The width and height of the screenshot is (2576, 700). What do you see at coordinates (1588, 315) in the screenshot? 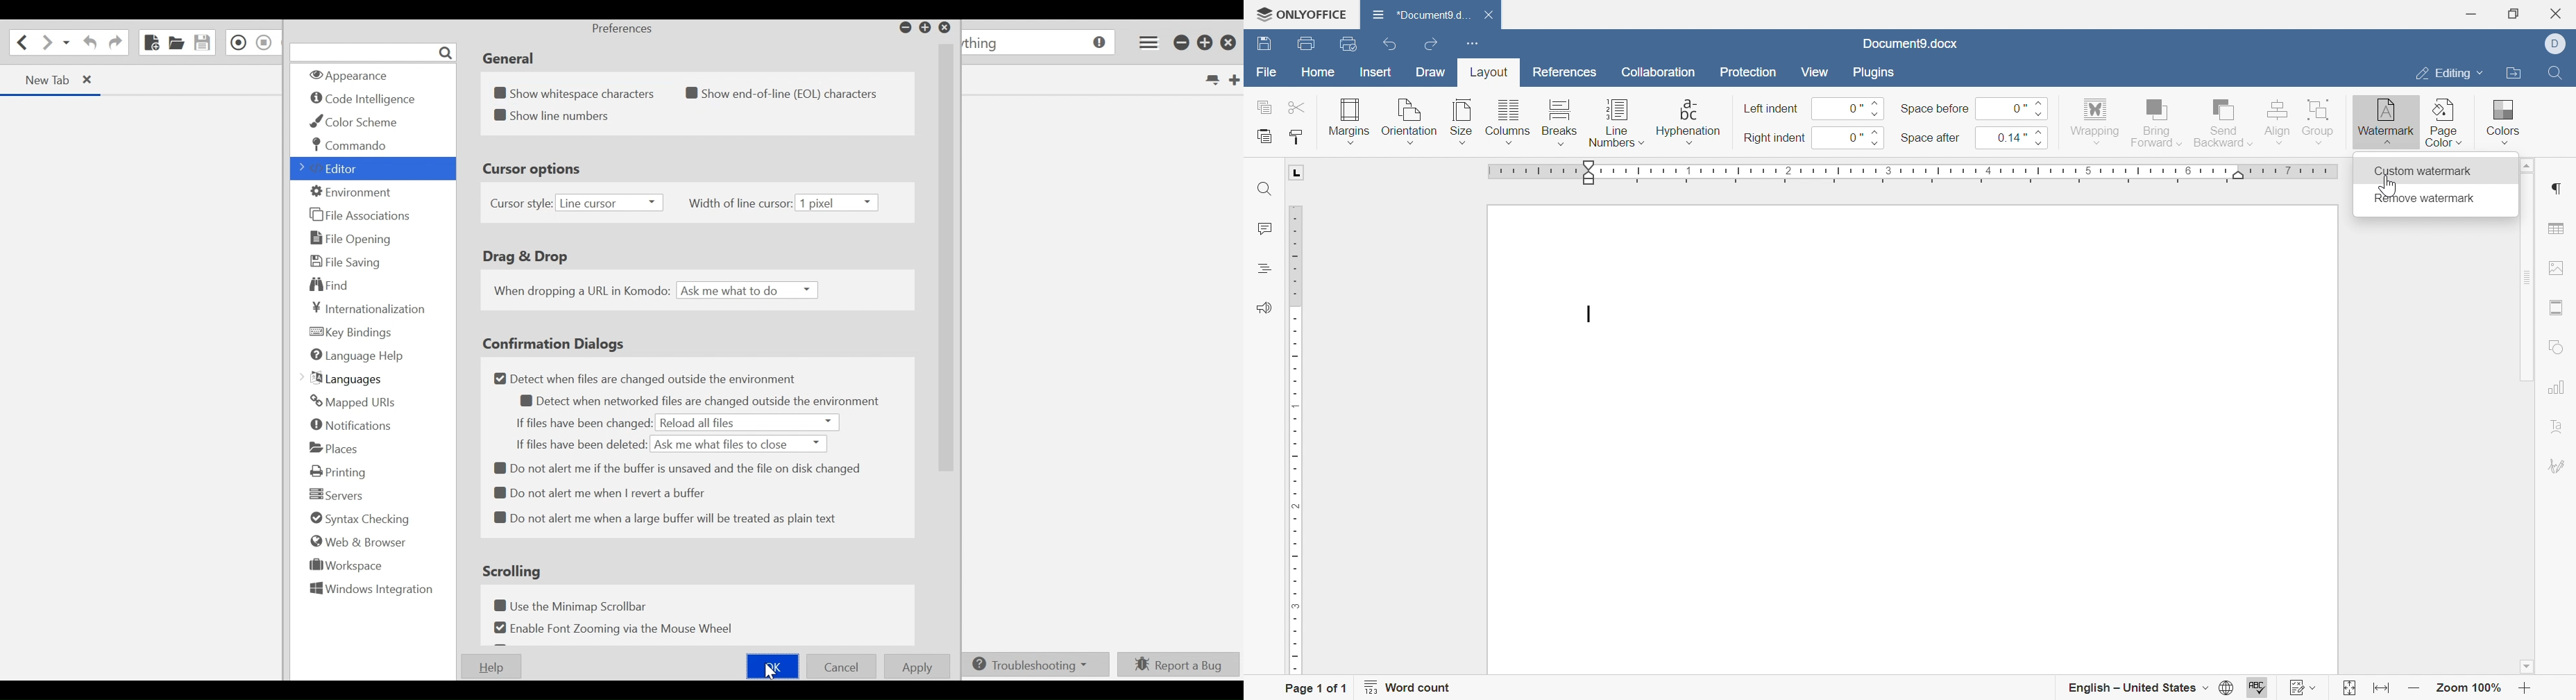
I see `typing cursor` at bounding box center [1588, 315].